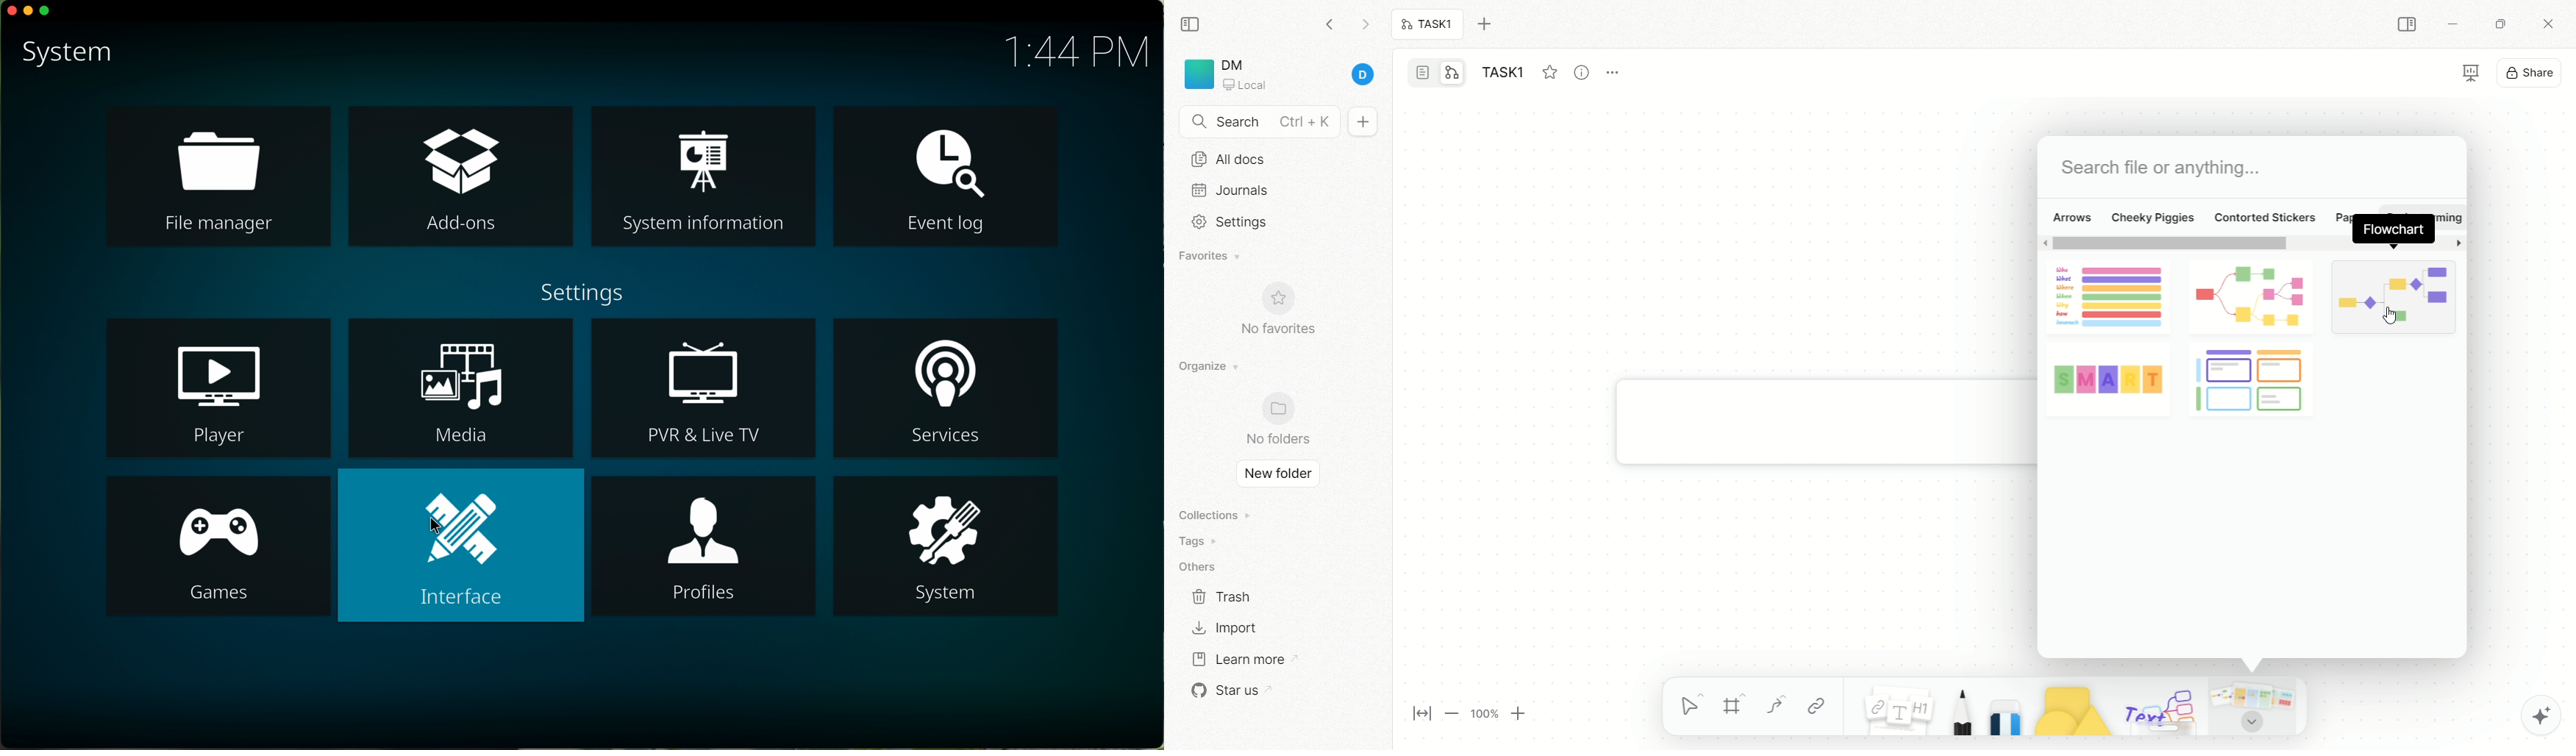  Describe the element at coordinates (945, 175) in the screenshot. I see `event log` at that location.